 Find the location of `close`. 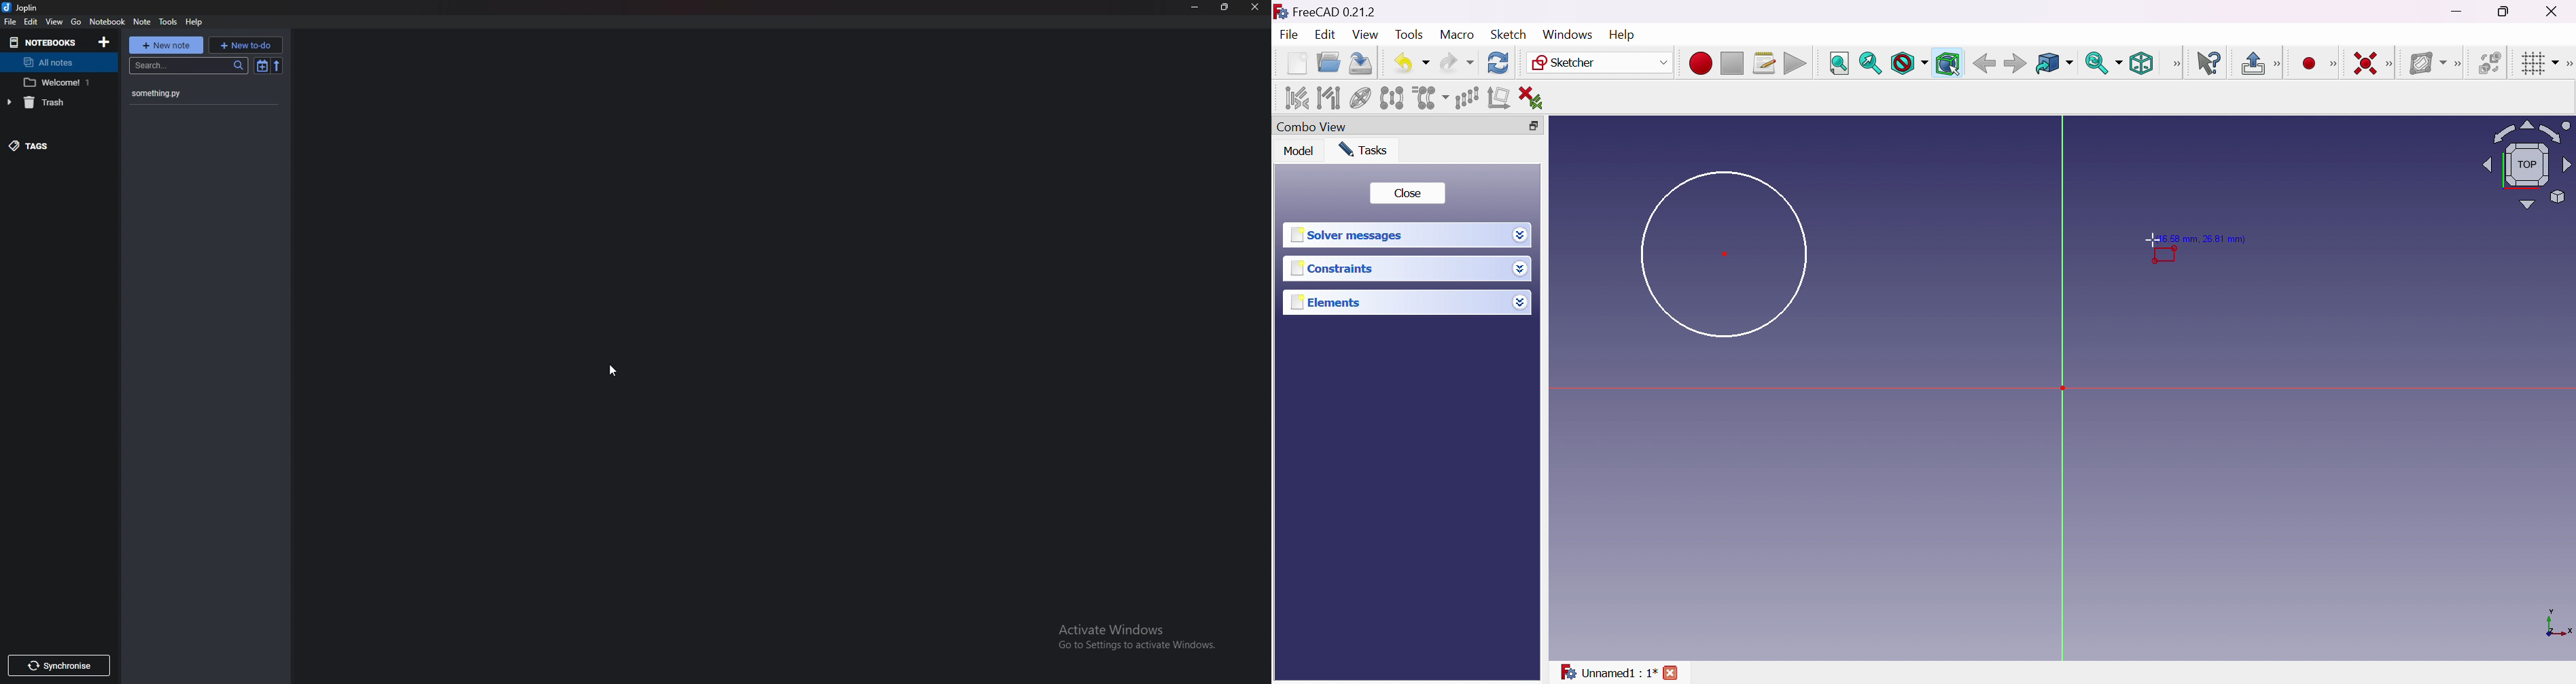

close is located at coordinates (1673, 672).